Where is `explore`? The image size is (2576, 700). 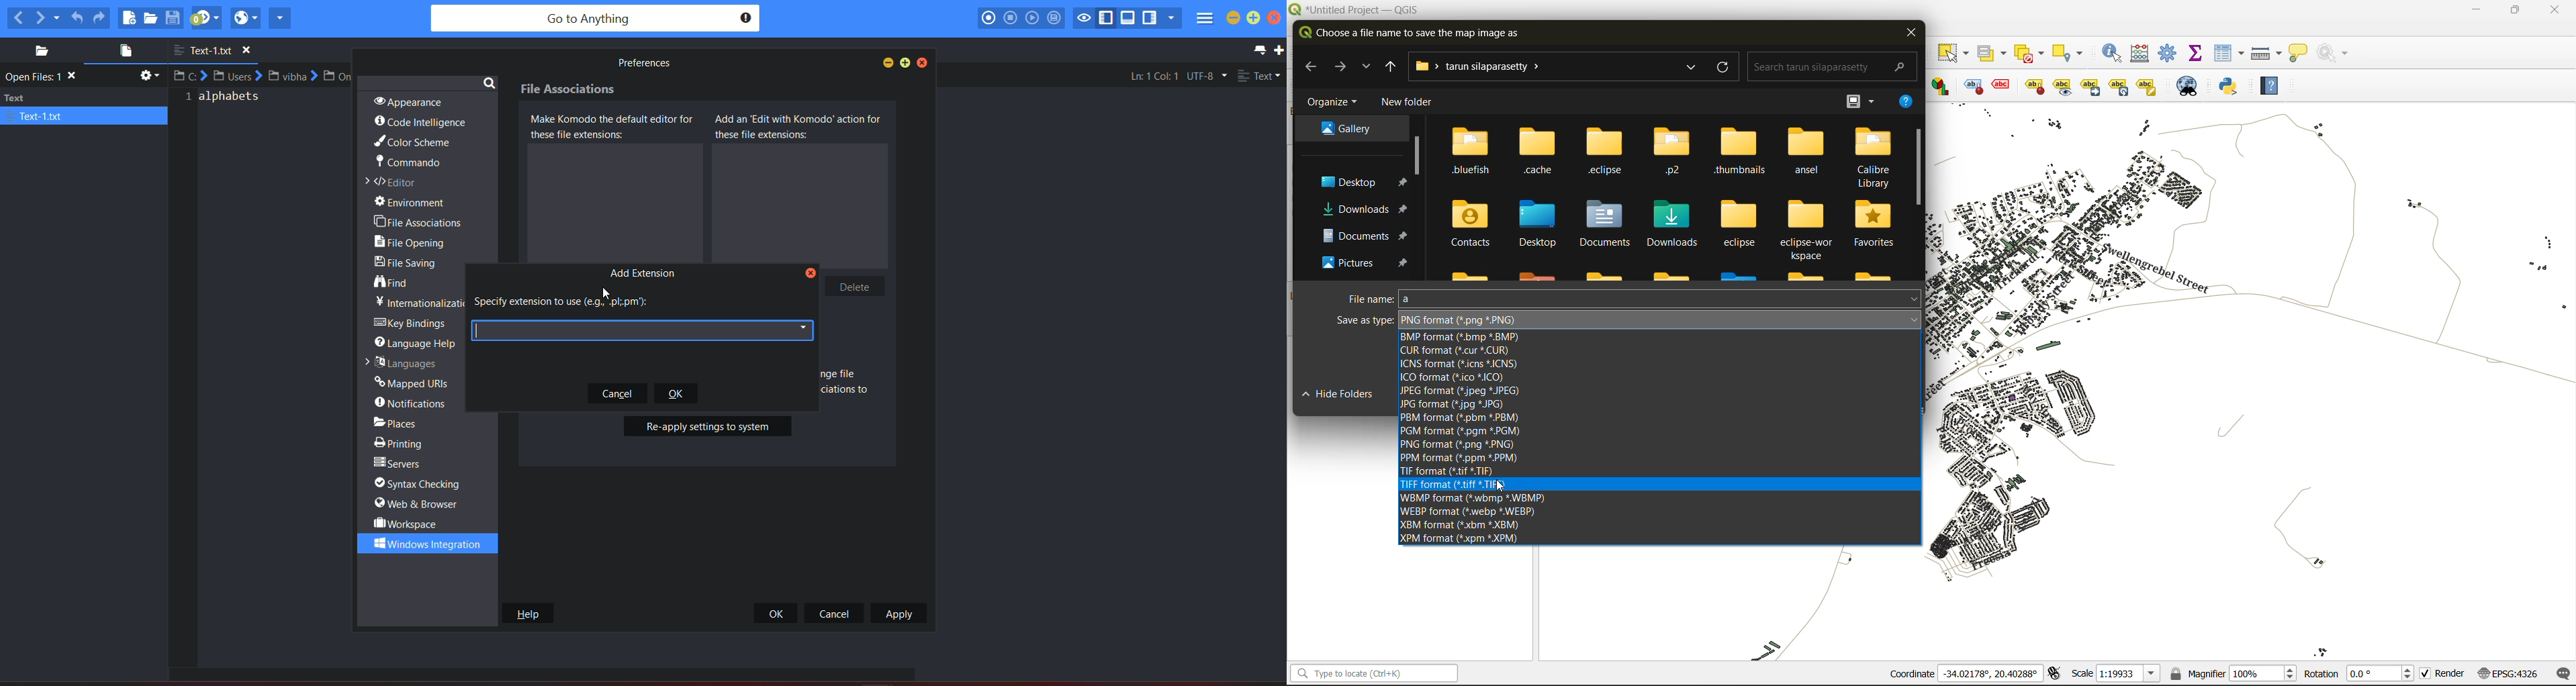
explore is located at coordinates (1690, 68).